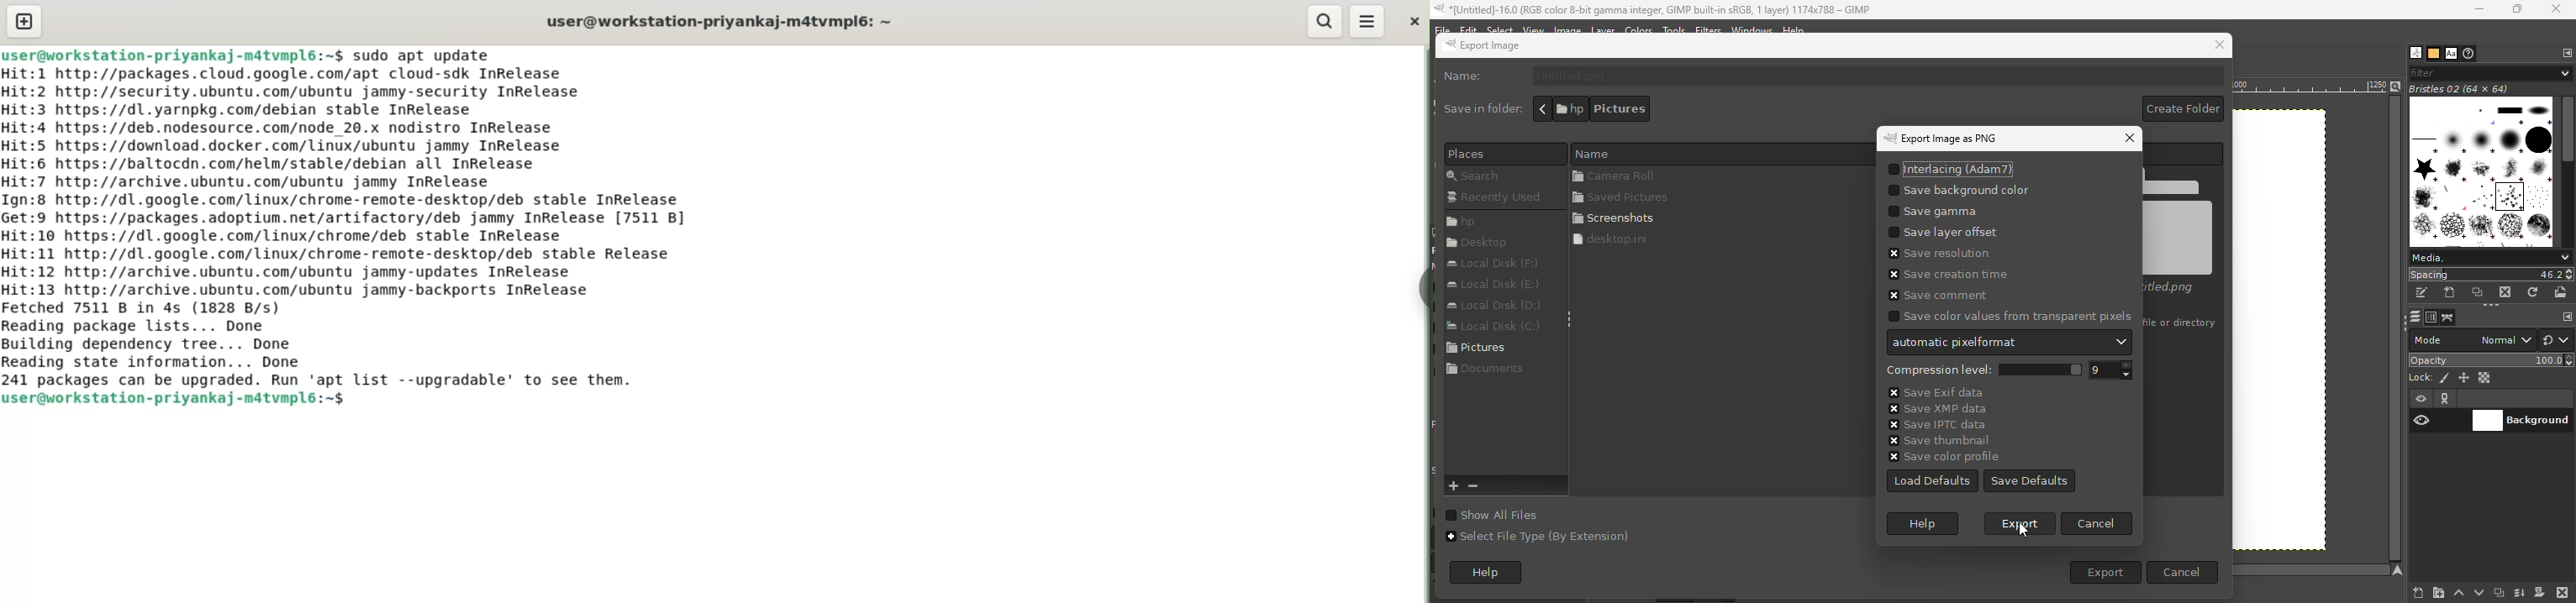  I want to click on Switch another group of modes, so click(2558, 339).